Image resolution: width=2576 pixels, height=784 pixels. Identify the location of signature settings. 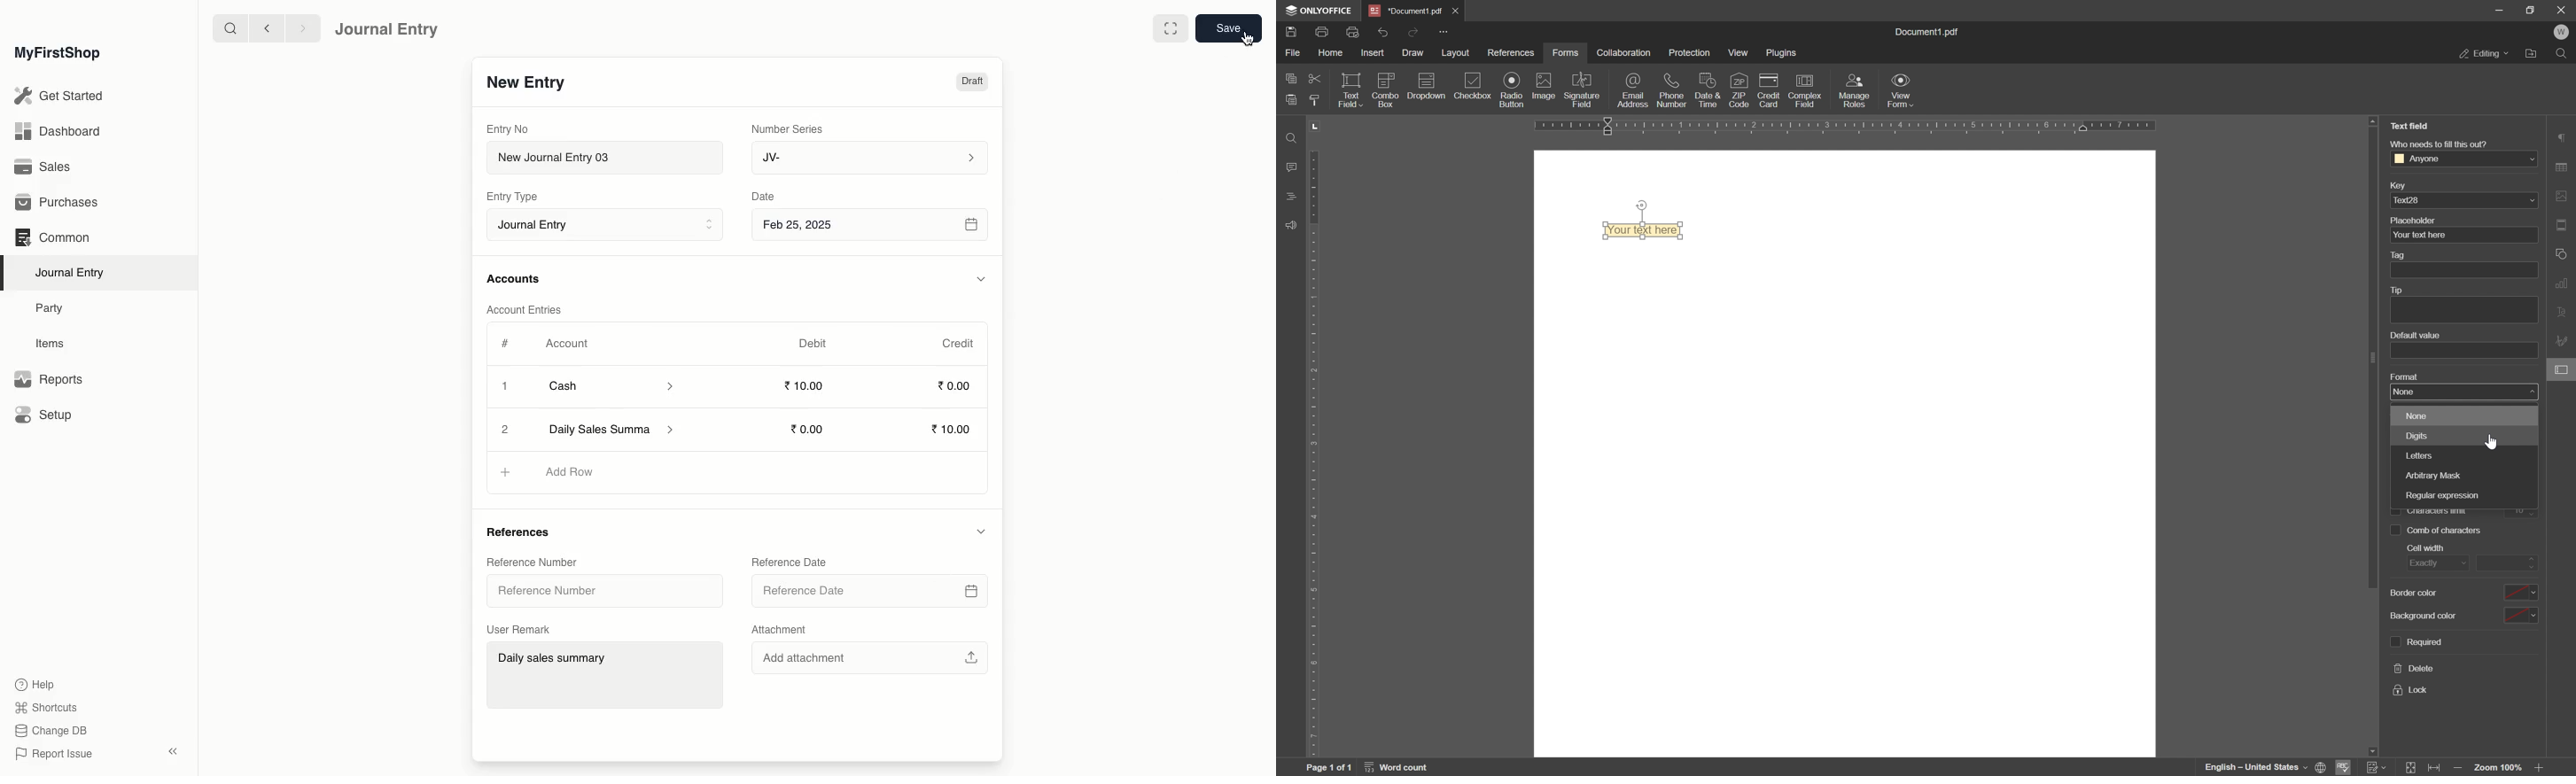
(2563, 339).